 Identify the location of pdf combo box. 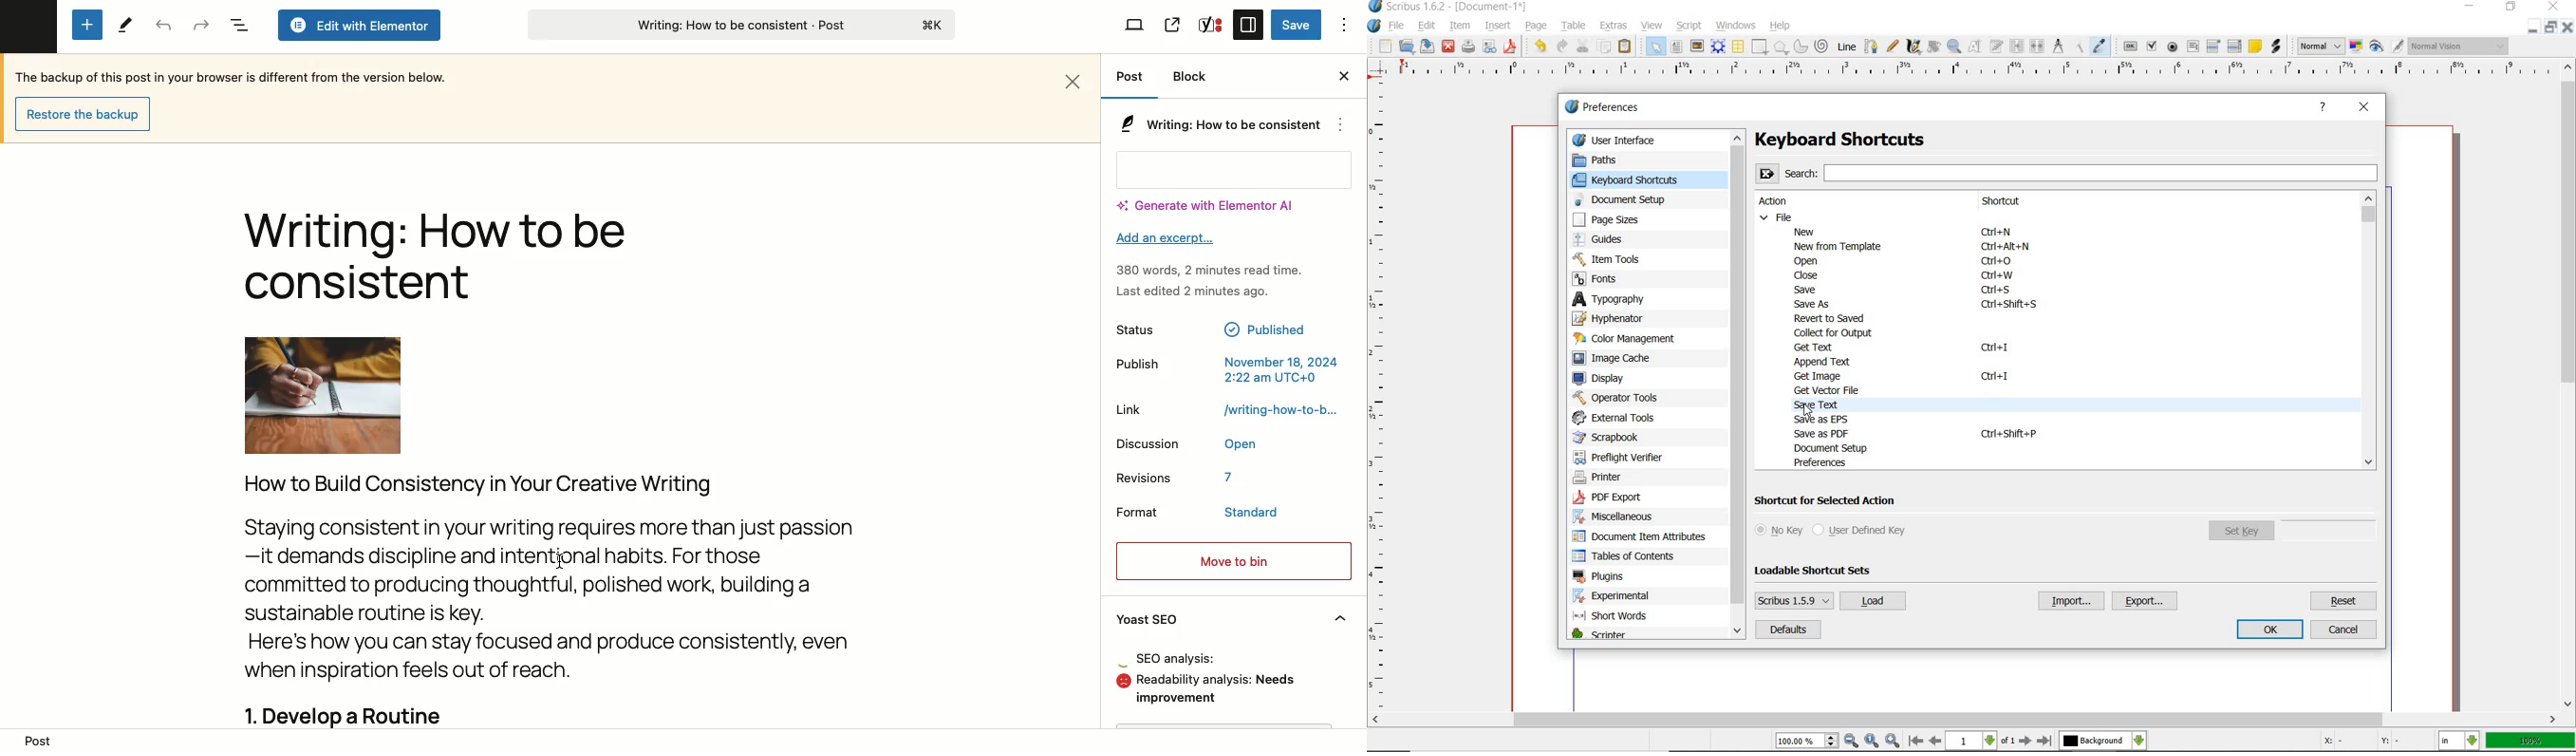
(2214, 47).